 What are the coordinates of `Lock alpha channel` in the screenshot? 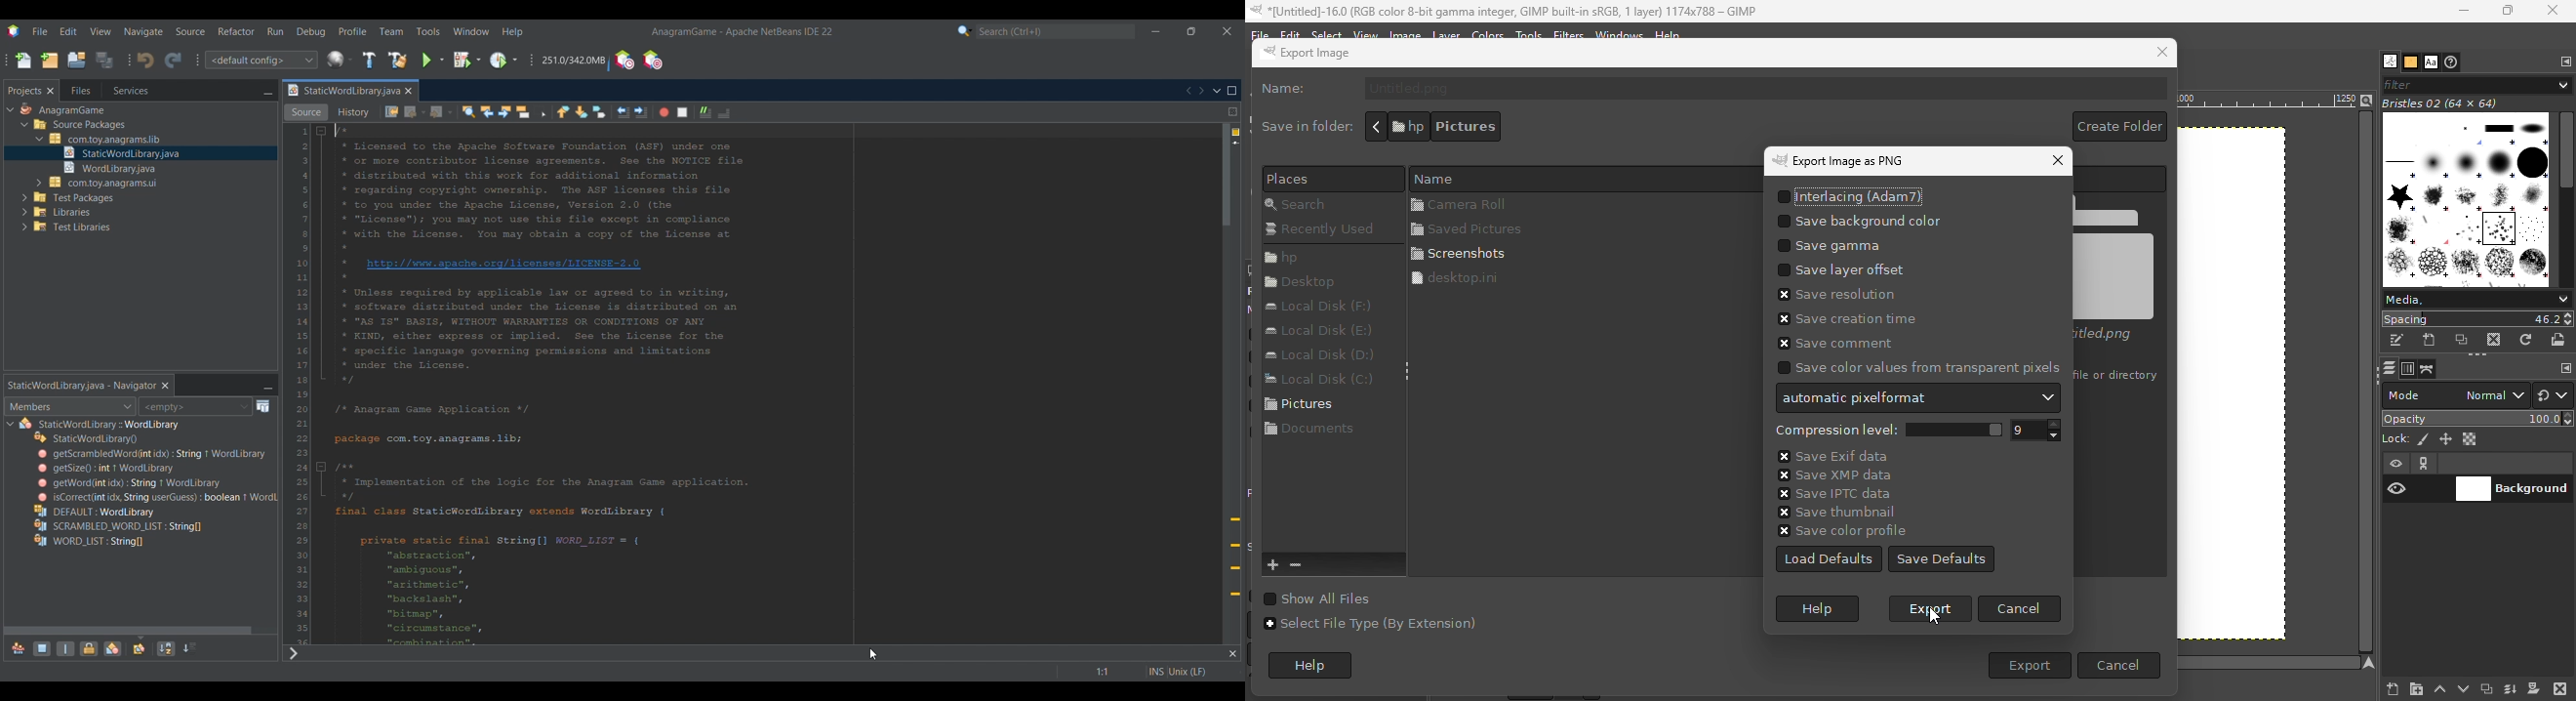 It's located at (2472, 439).